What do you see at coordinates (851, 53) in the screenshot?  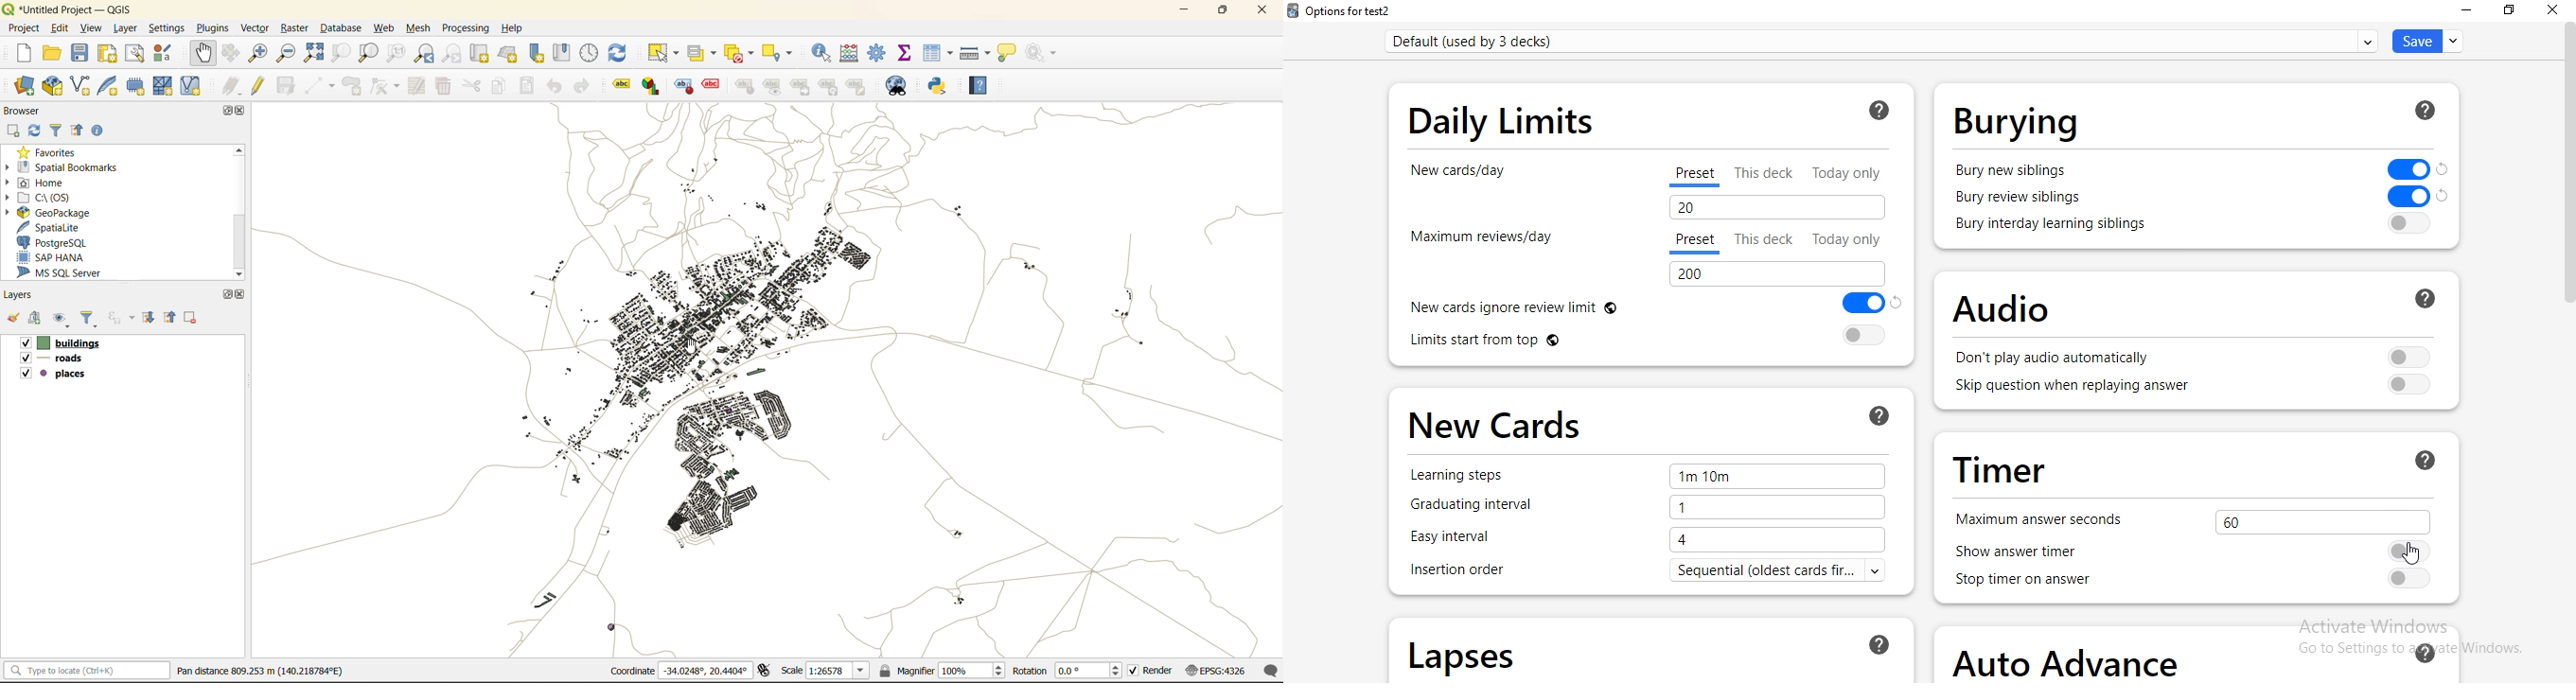 I see `calculator` at bounding box center [851, 53].